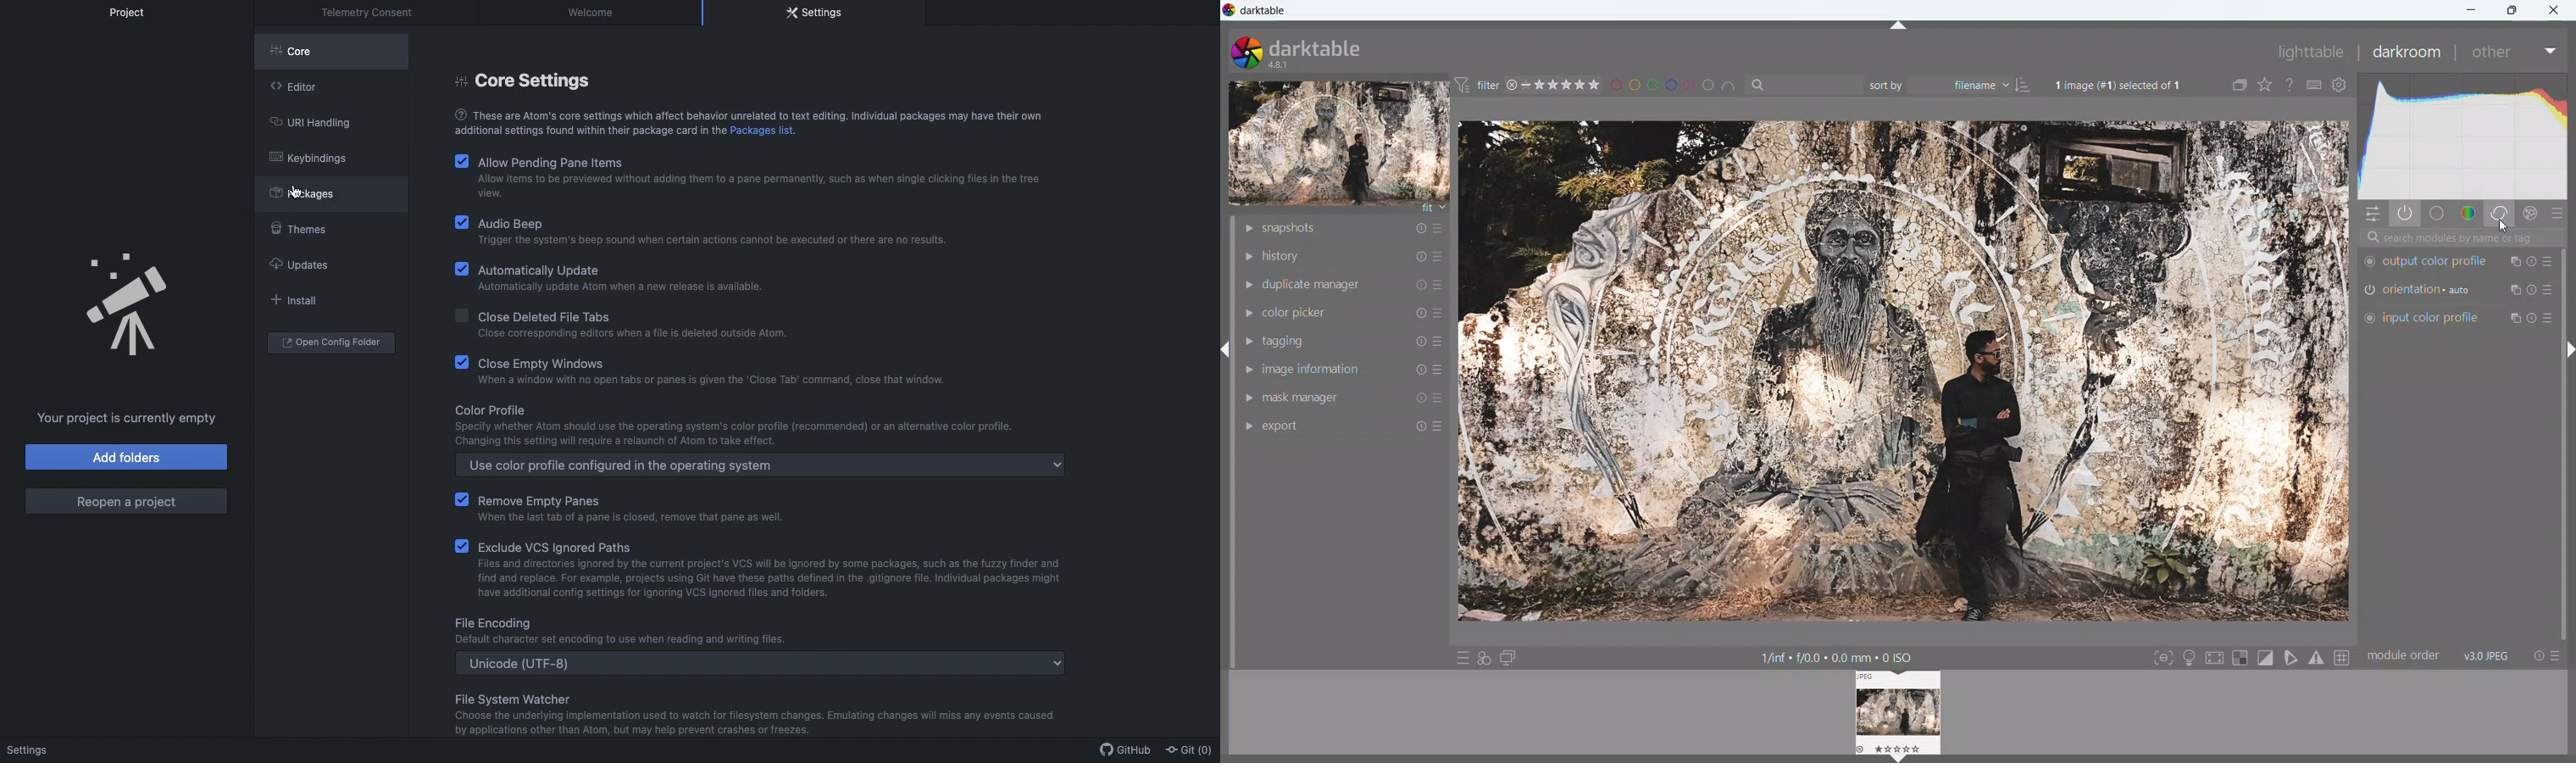 The image size is (2576, 784). I want to click on toggle guidelines, so click(2342, 658).